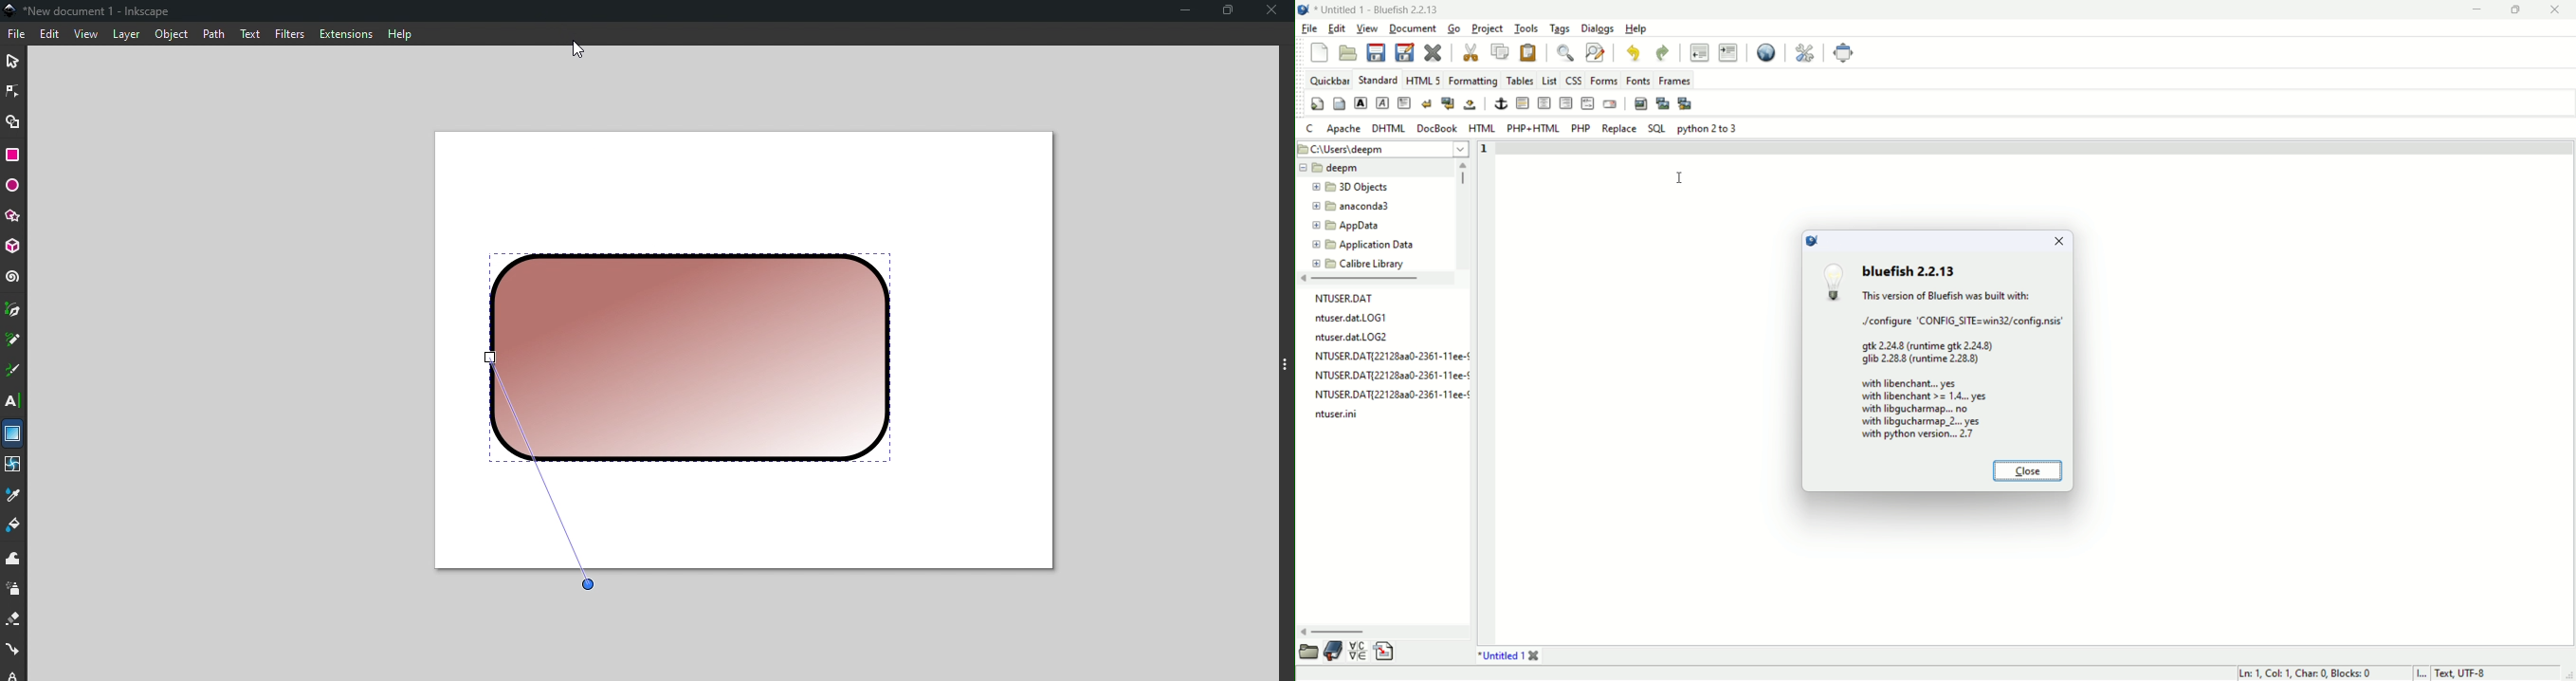 The width and height of the screenshot is (2576, 700). I want to click on DocBook, so click(1436, 129).